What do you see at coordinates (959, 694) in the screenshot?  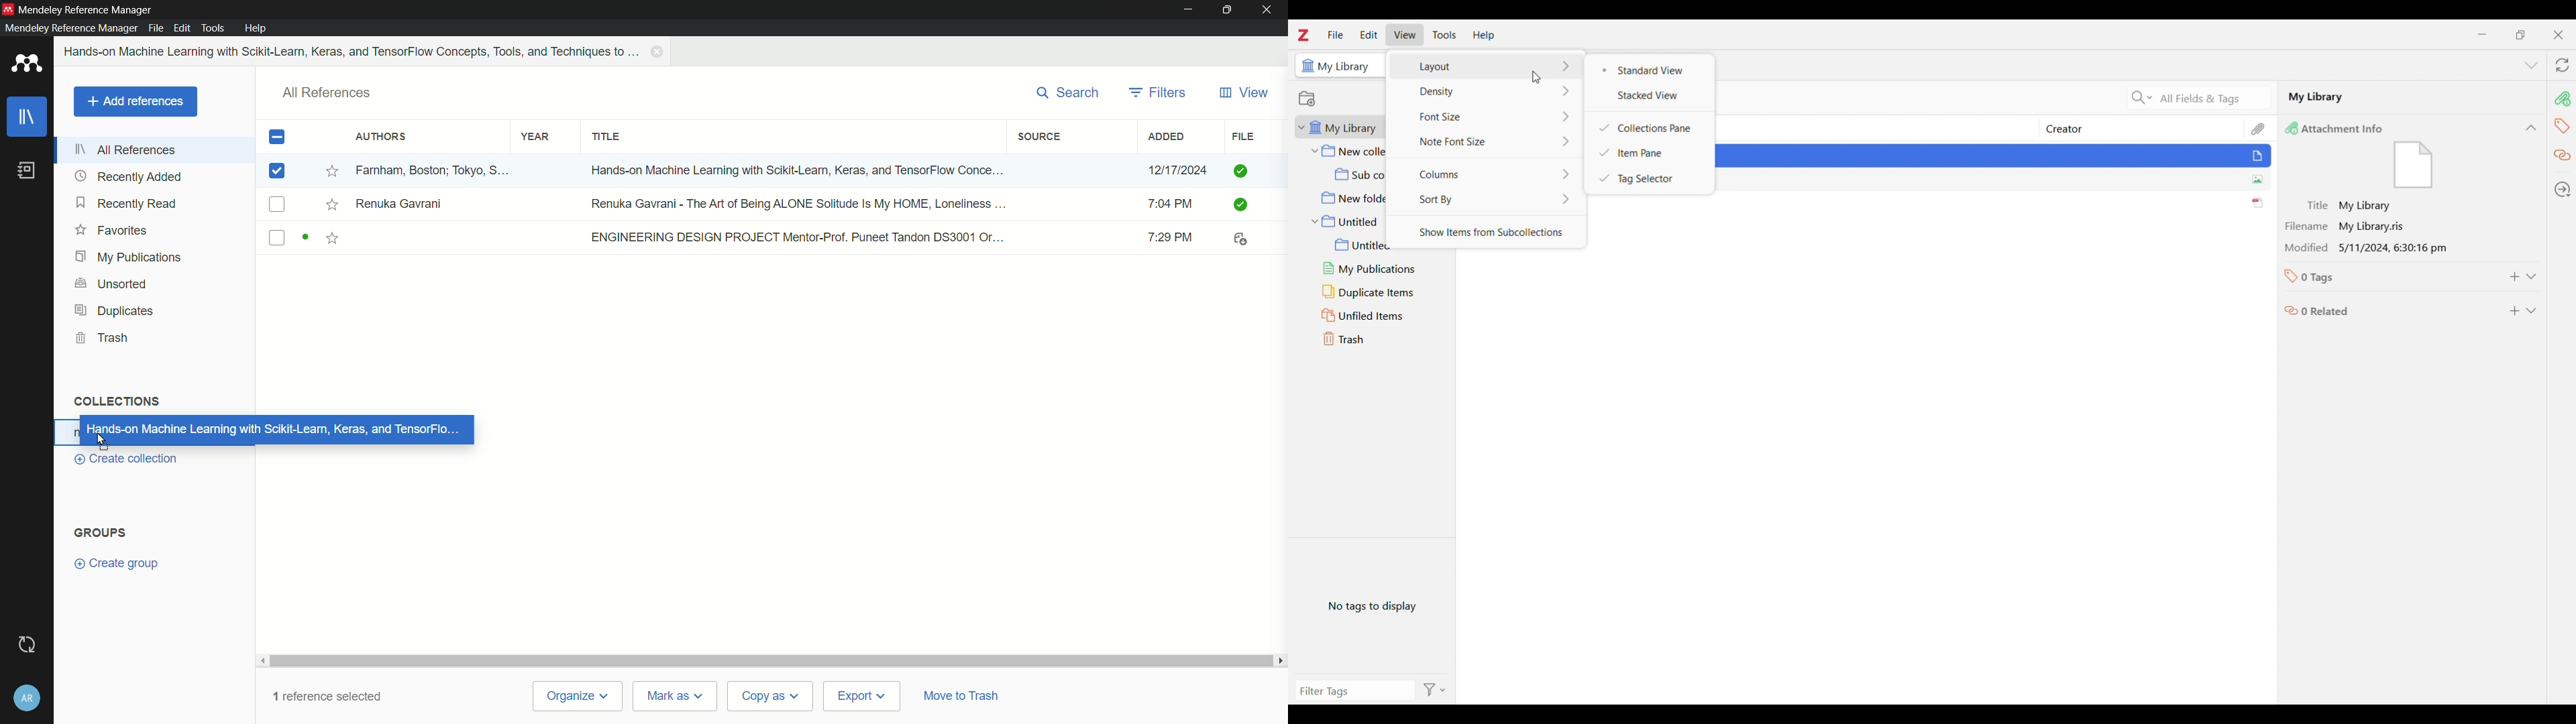 I see `move to trash` at bounding box center [959, 694].